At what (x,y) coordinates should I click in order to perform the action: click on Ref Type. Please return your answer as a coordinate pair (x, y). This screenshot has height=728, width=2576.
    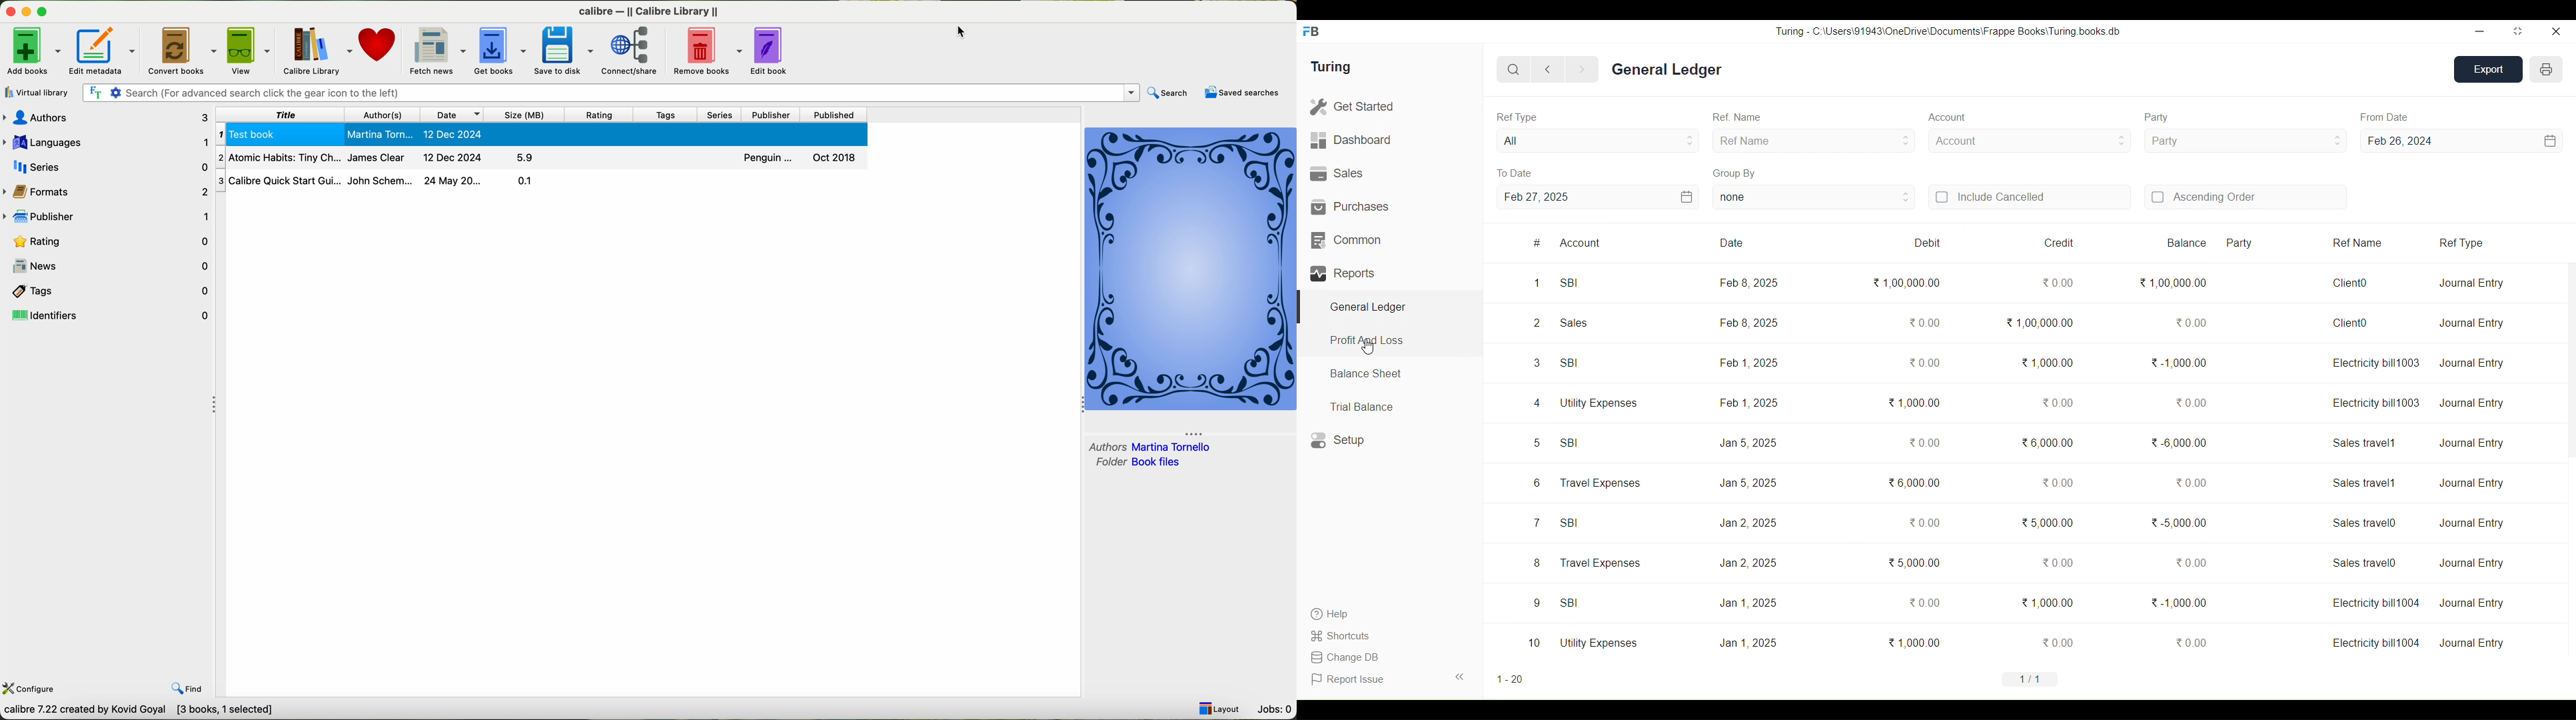
    Looking at the image, I should click on (2495, 243).